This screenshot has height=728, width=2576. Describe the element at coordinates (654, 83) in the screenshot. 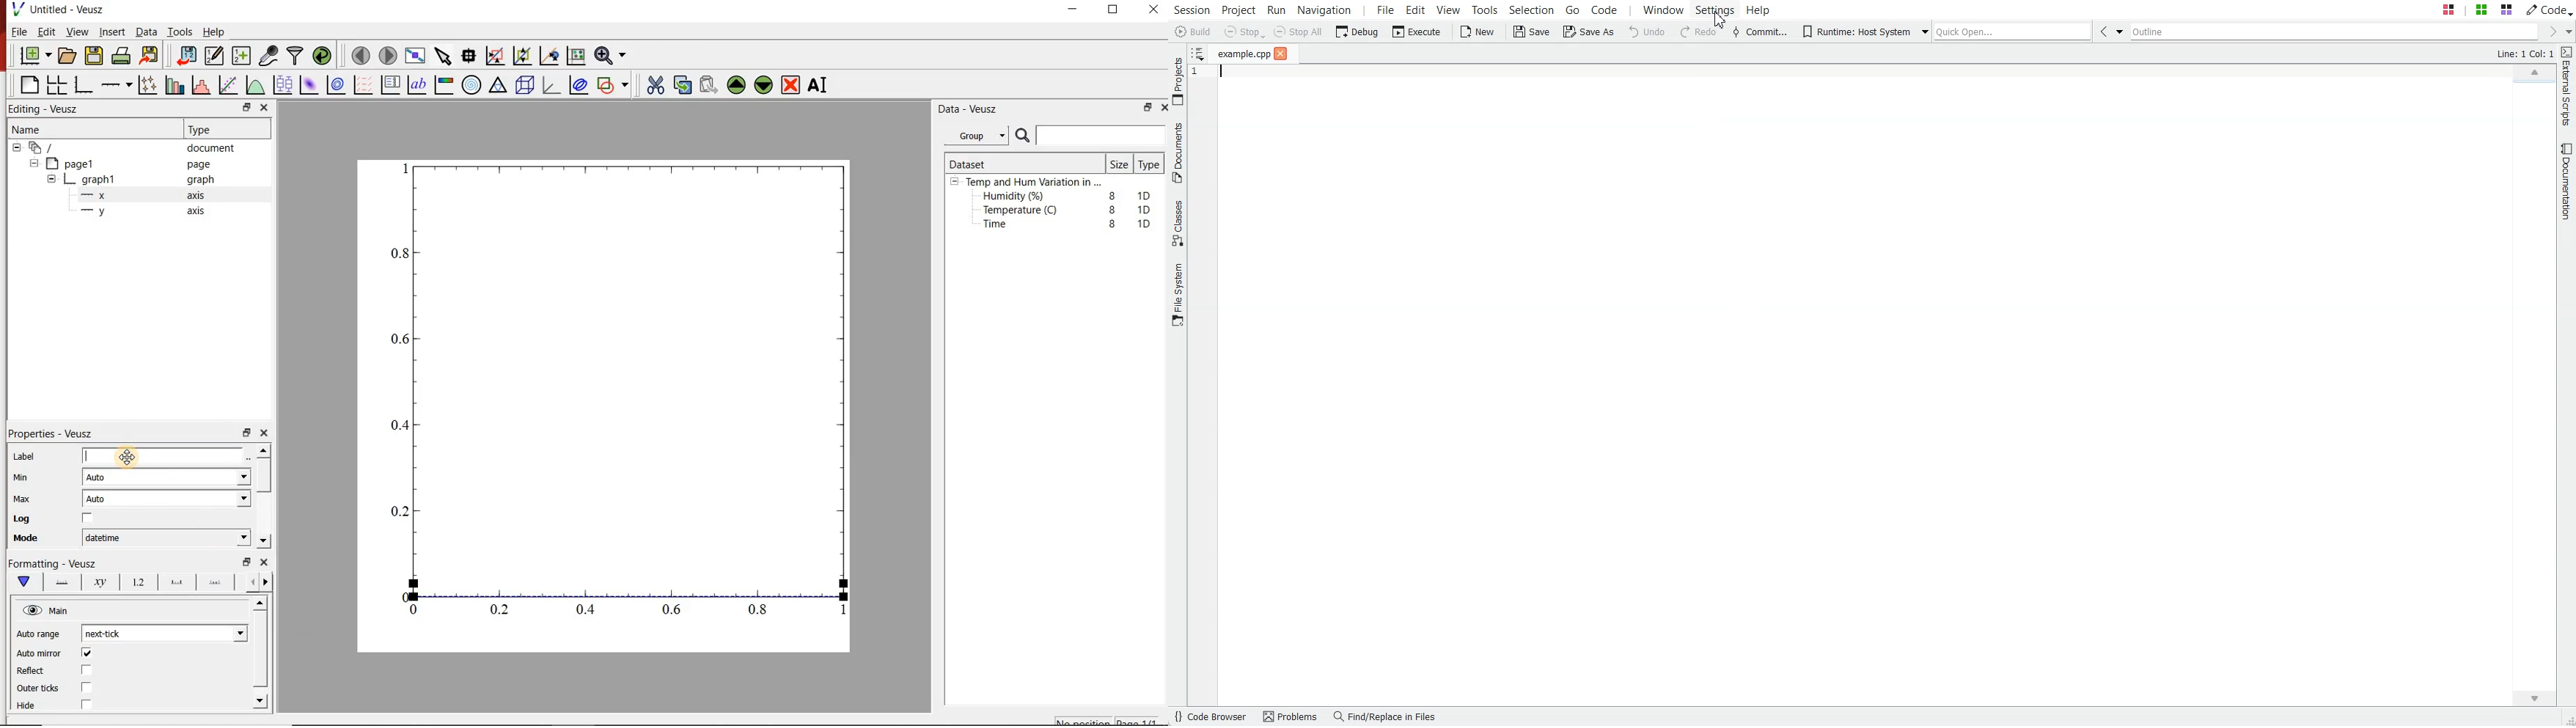

I see `cut the selected widget` at that location.